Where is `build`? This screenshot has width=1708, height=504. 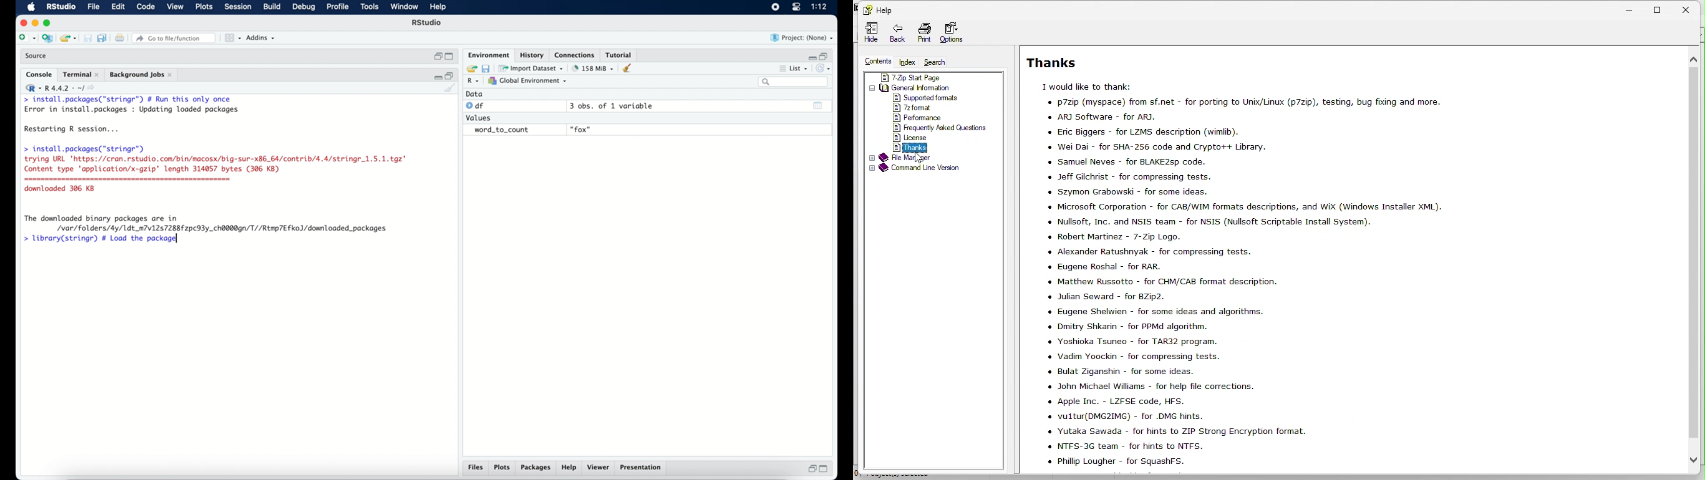
build is located at coordinates (272, 7).